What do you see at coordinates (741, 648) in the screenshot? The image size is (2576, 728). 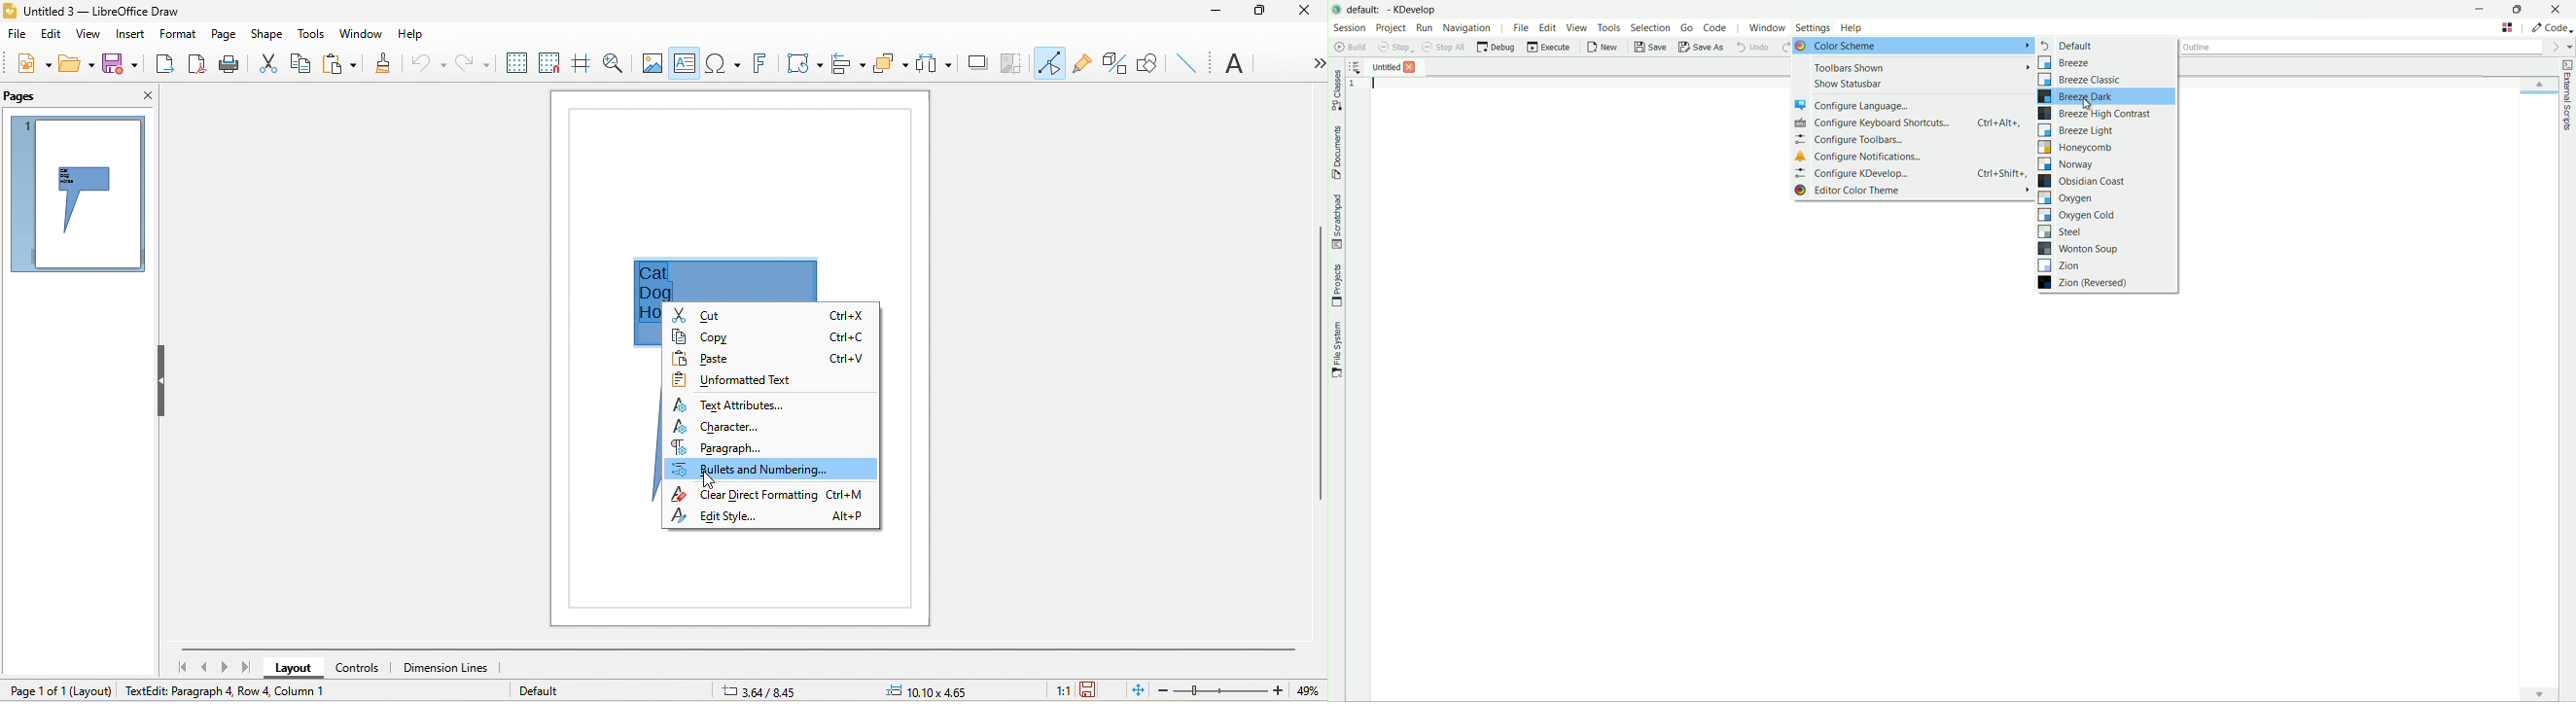 I see `horizontal scroll bar` at bounding box center [741, 648].